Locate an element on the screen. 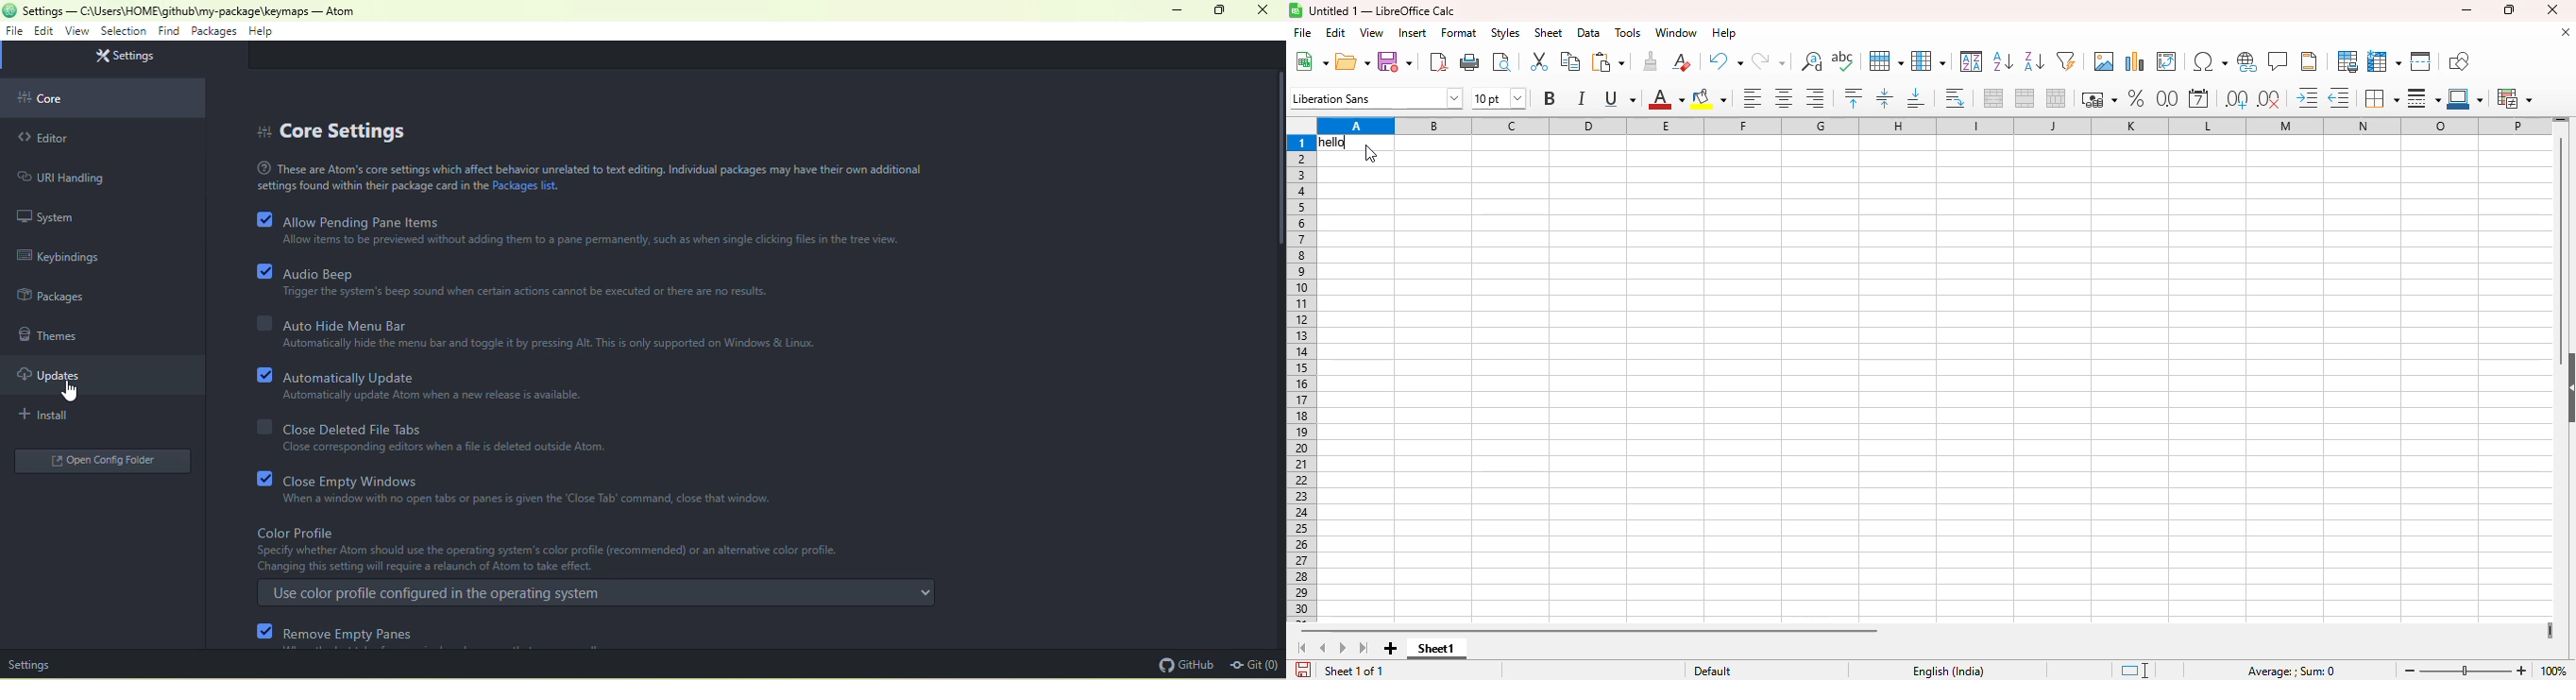  sort is located at coordinates (1973, 61).